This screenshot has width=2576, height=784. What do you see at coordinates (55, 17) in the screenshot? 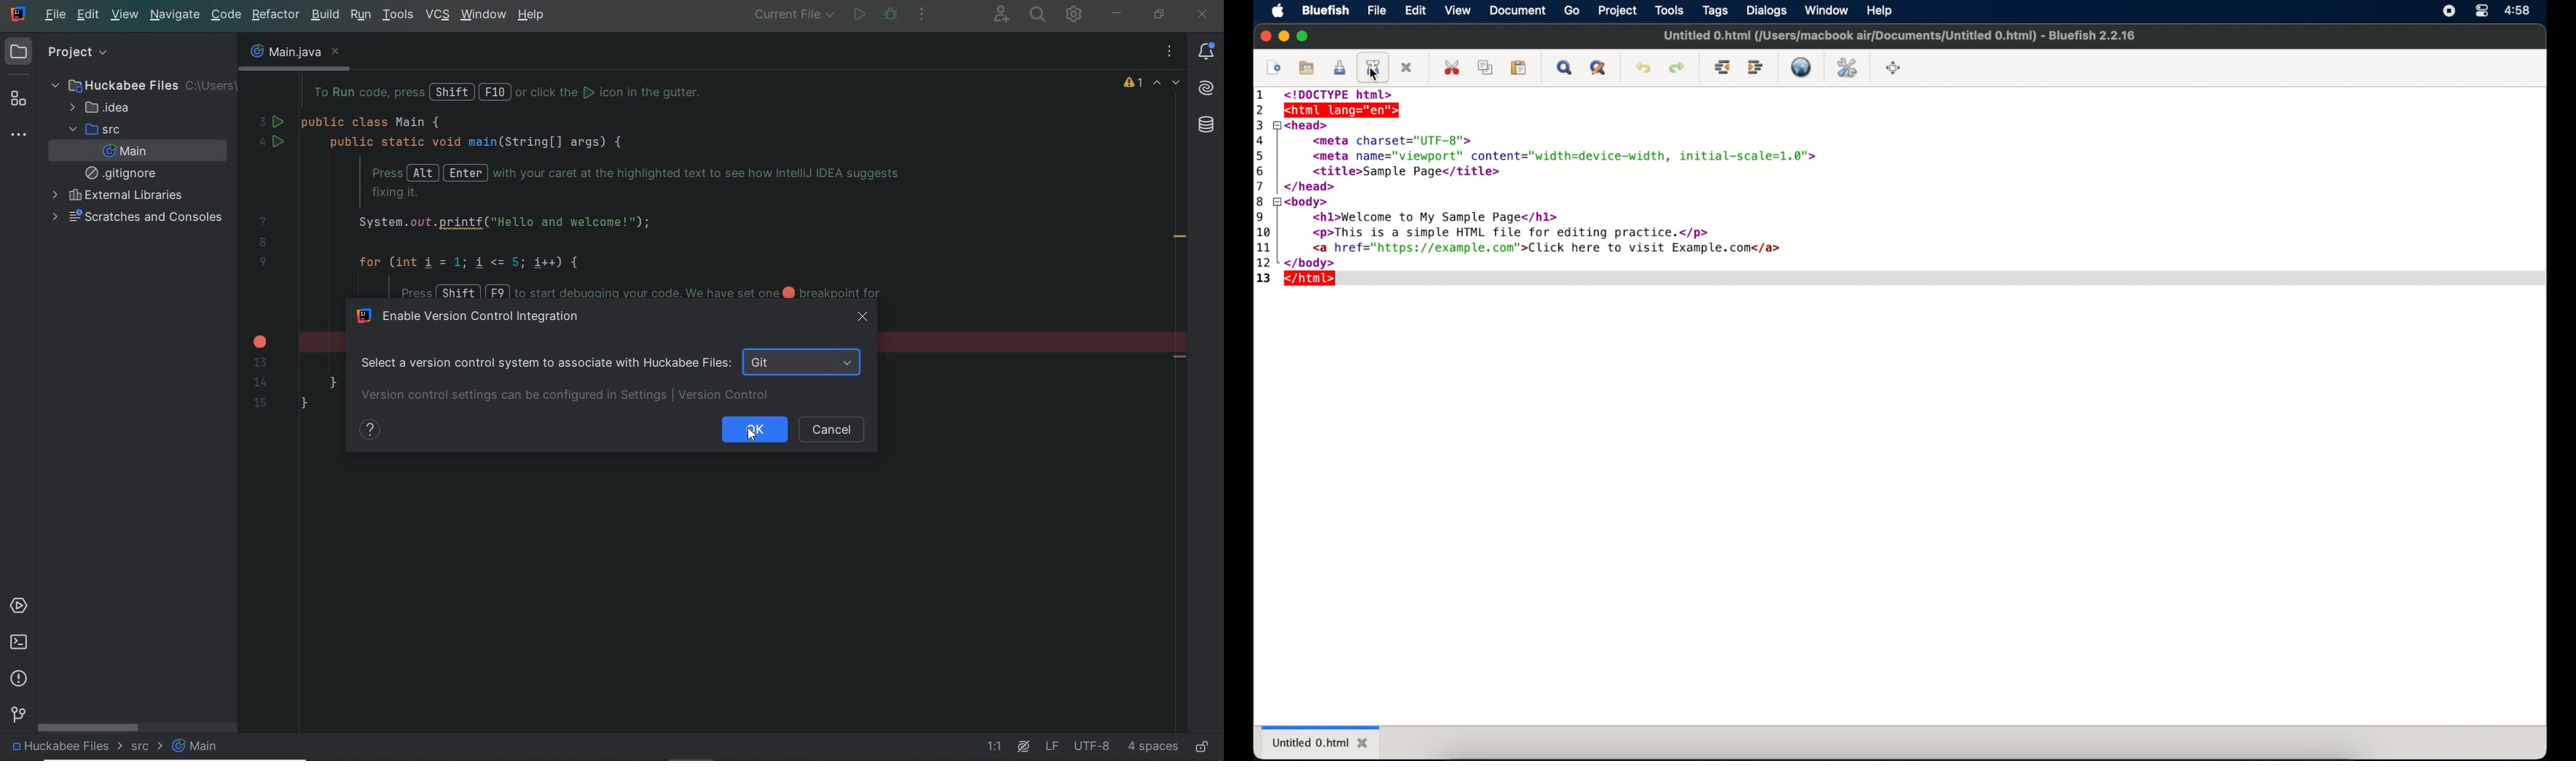
I see `file` at bounding box center [55, 17].